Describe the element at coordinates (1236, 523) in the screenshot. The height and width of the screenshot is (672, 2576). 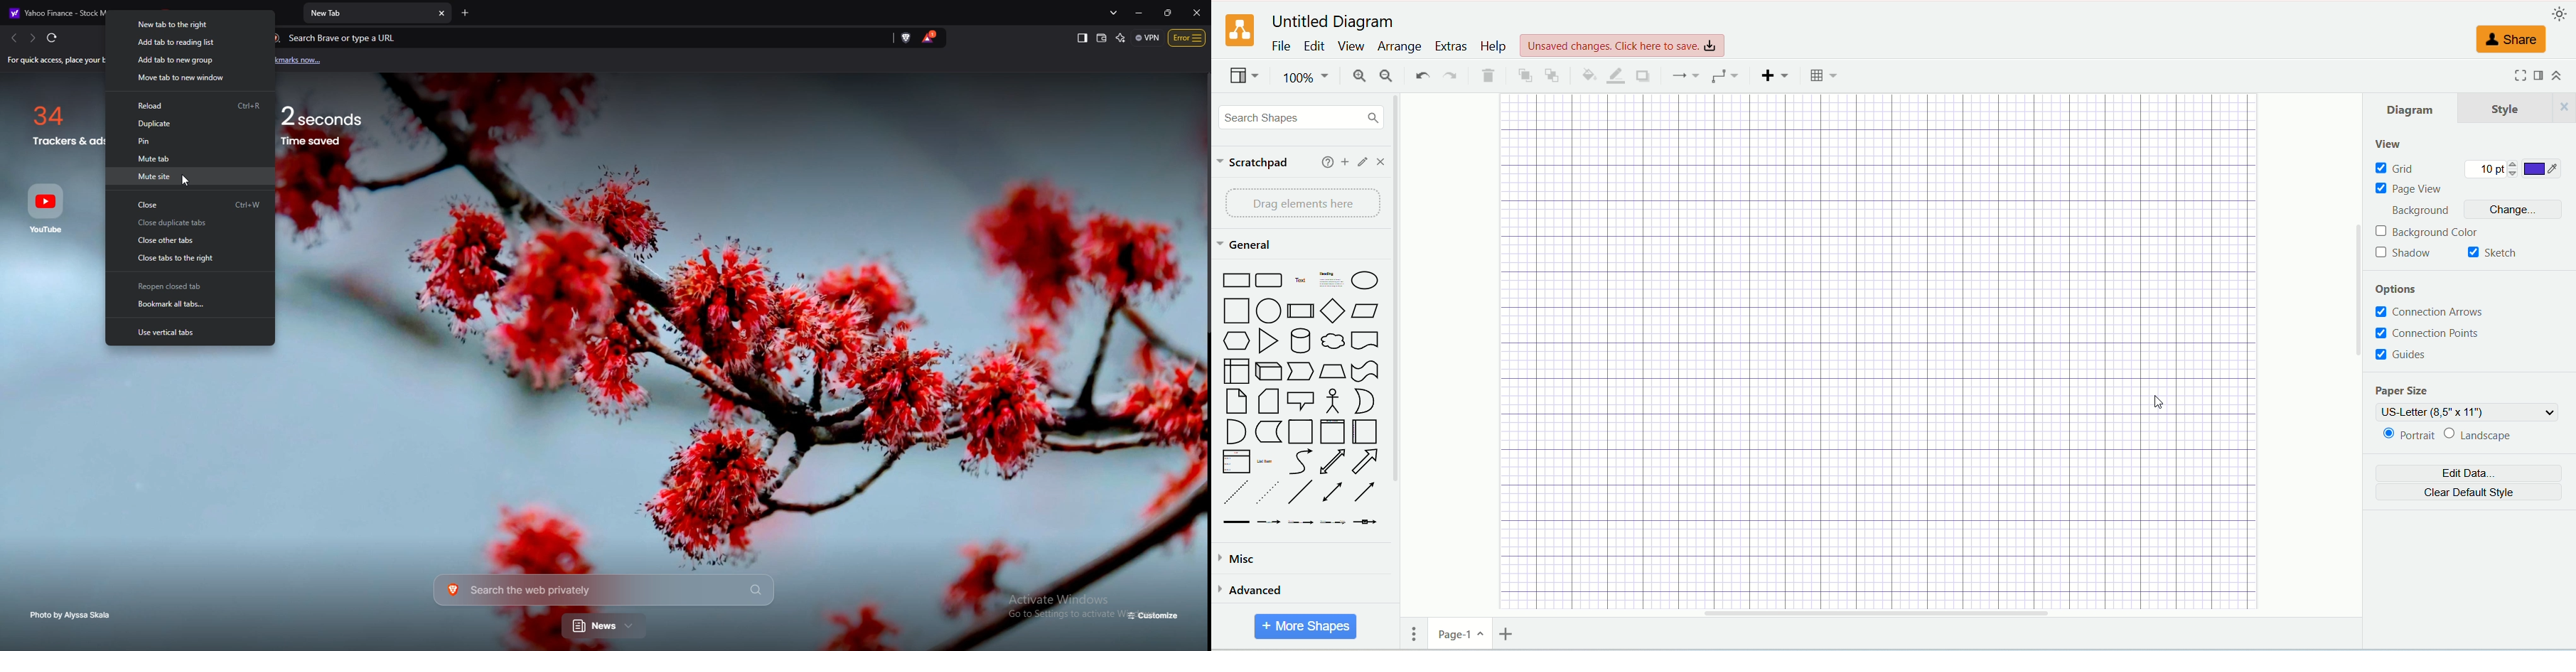
I see `Link` at that location.